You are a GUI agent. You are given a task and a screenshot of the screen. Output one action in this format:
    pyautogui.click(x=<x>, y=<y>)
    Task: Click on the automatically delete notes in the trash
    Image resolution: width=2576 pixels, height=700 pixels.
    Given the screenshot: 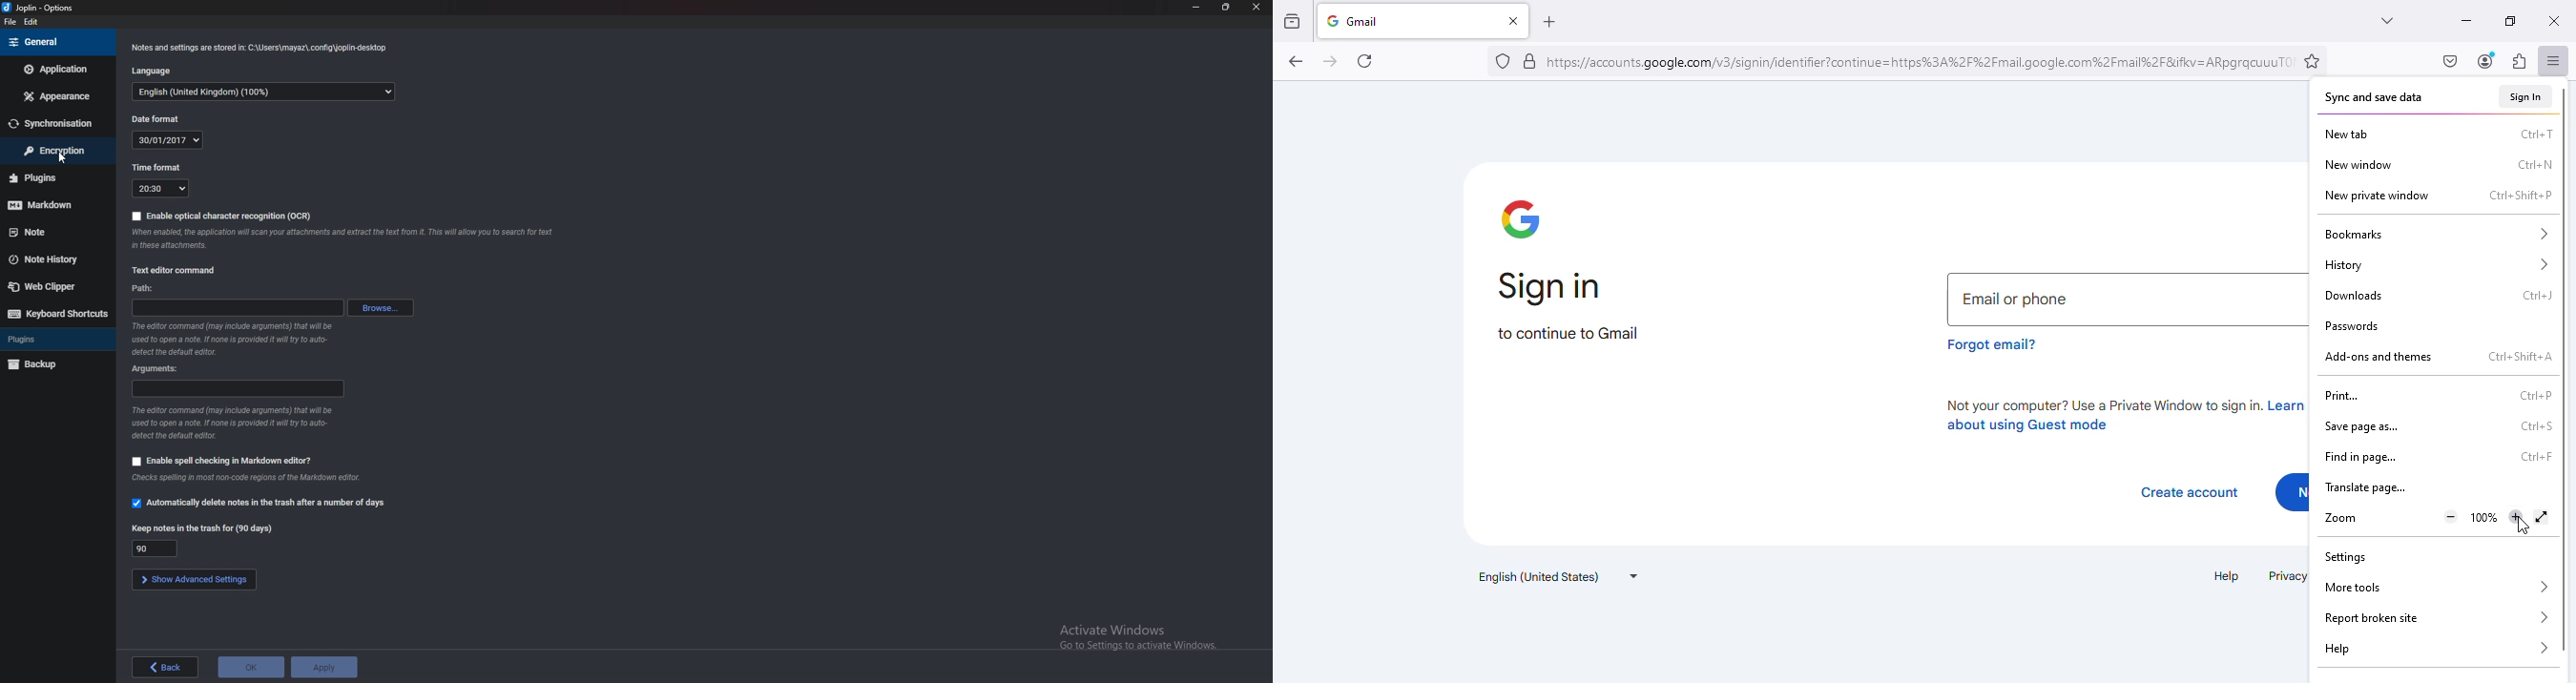 What is the action you would take?
    pyautogui.click(x=261, y=505)
    